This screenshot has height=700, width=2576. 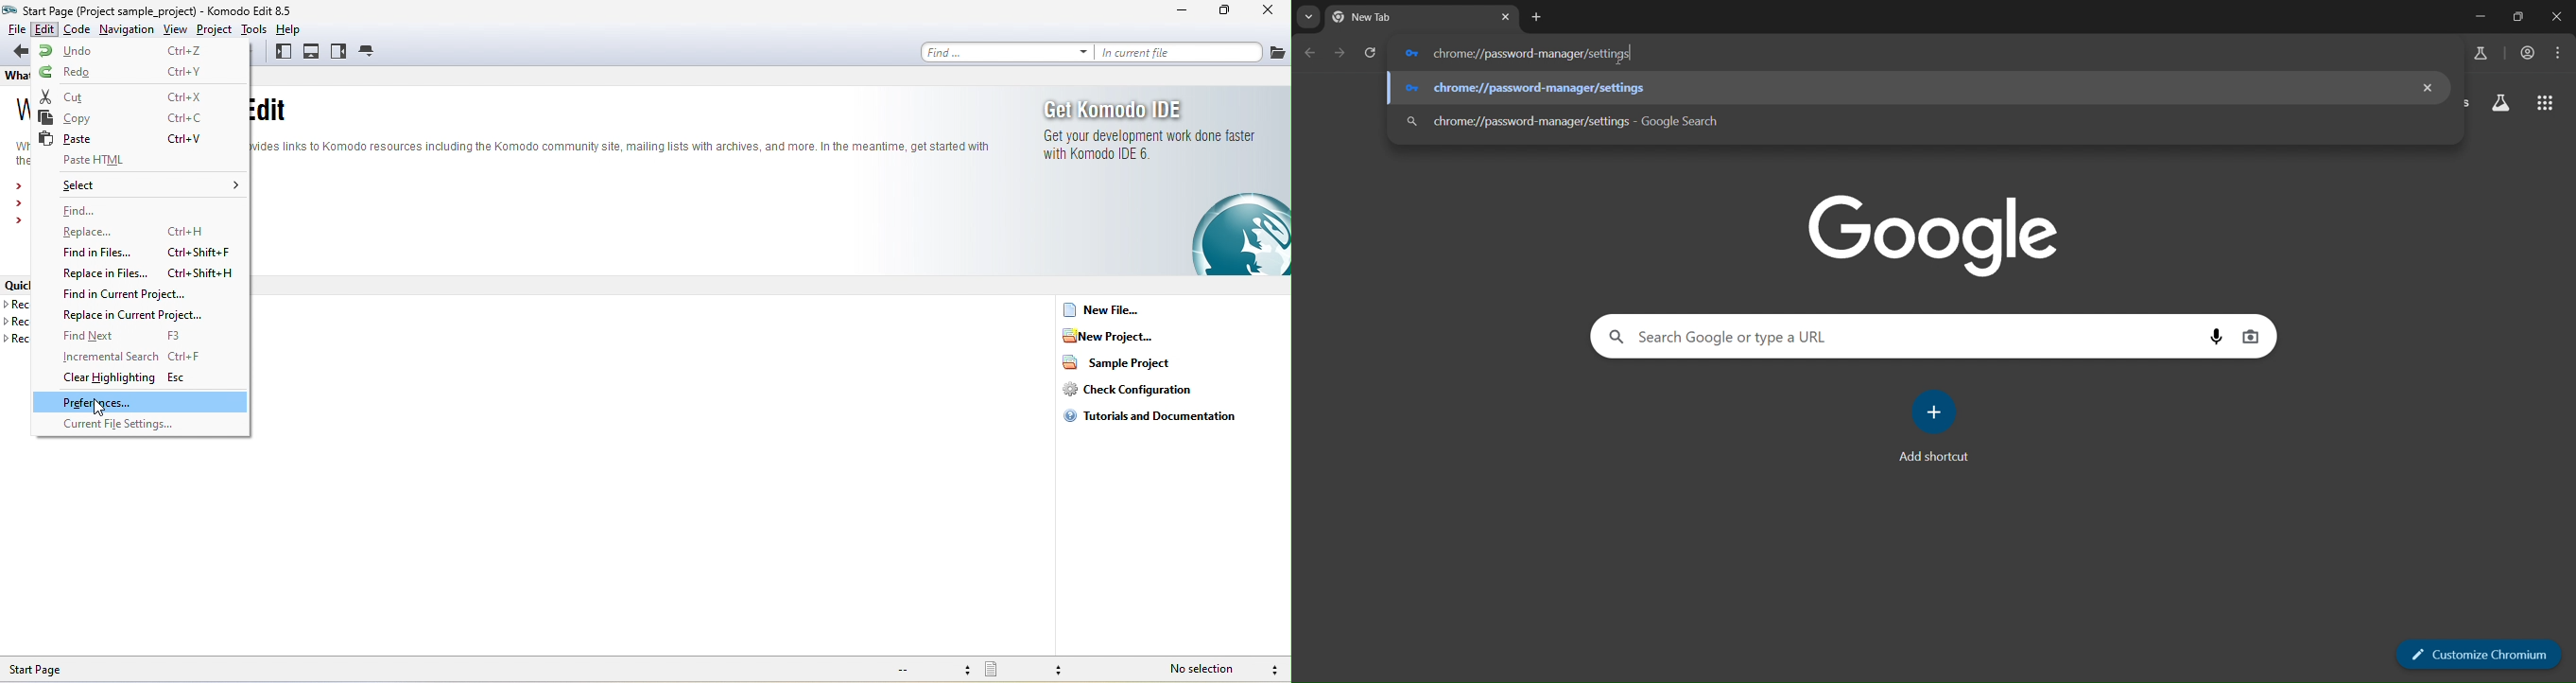 I want to click on replace, so click(x=134, y=233).